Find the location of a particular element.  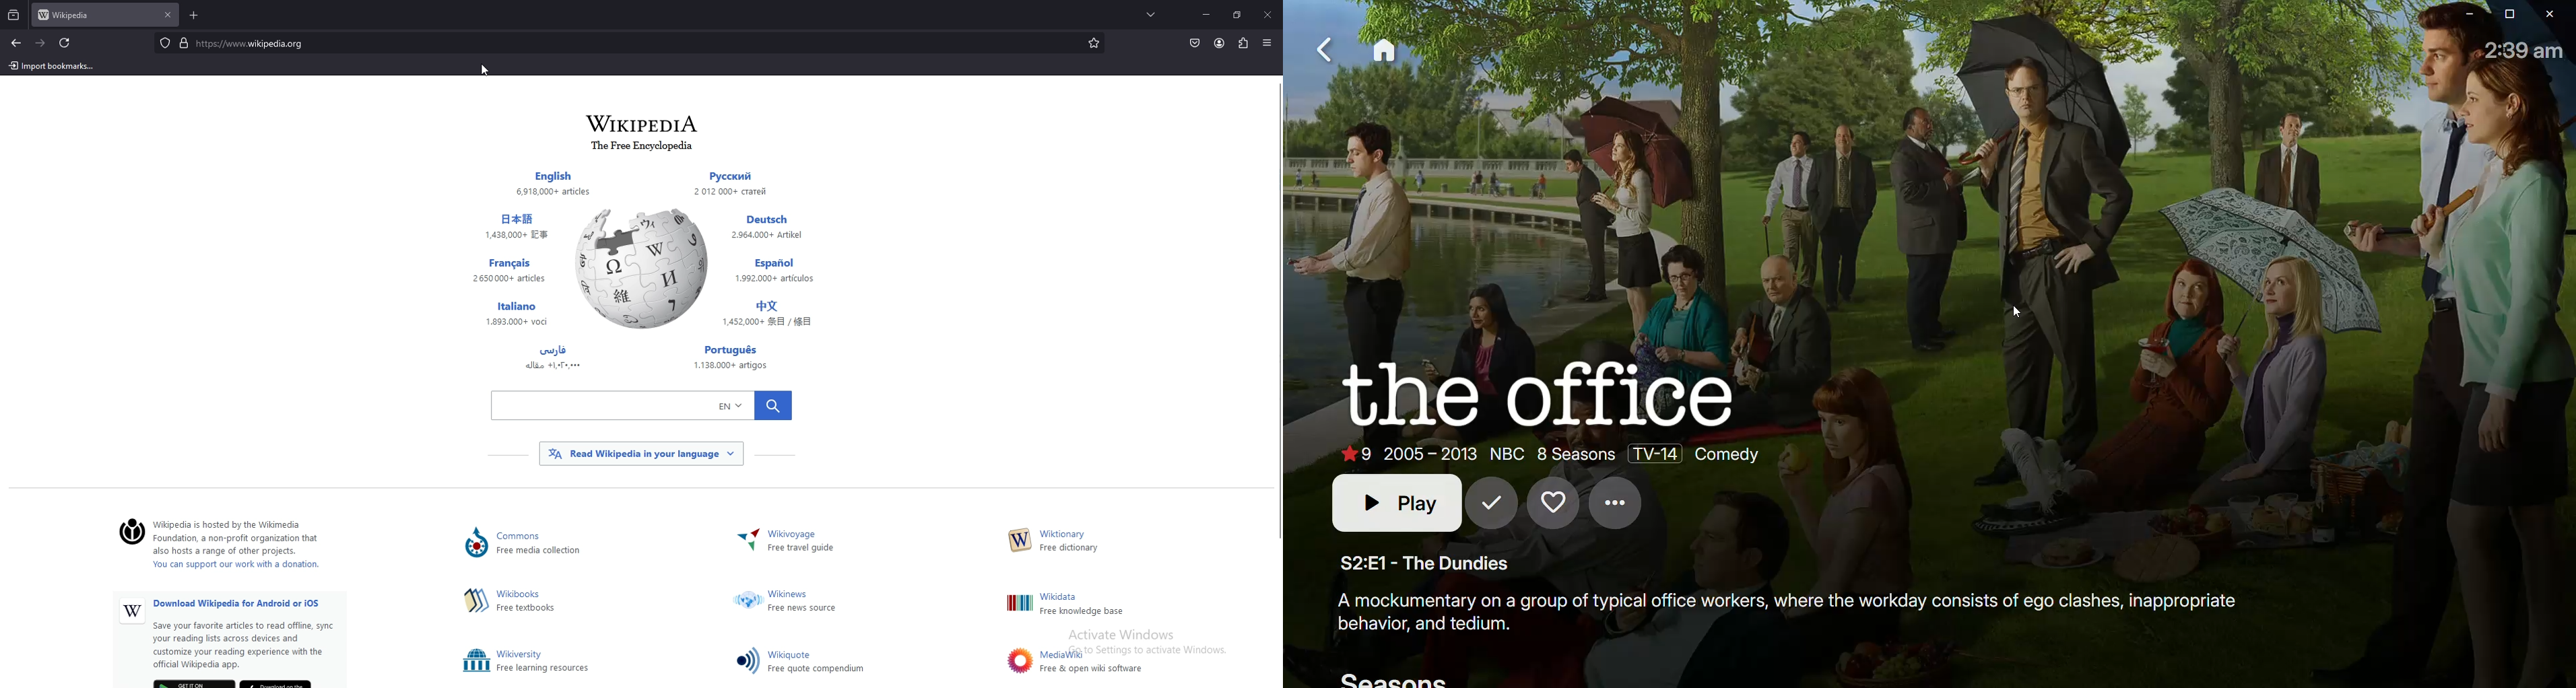

 is located at coordinates (132, 613).